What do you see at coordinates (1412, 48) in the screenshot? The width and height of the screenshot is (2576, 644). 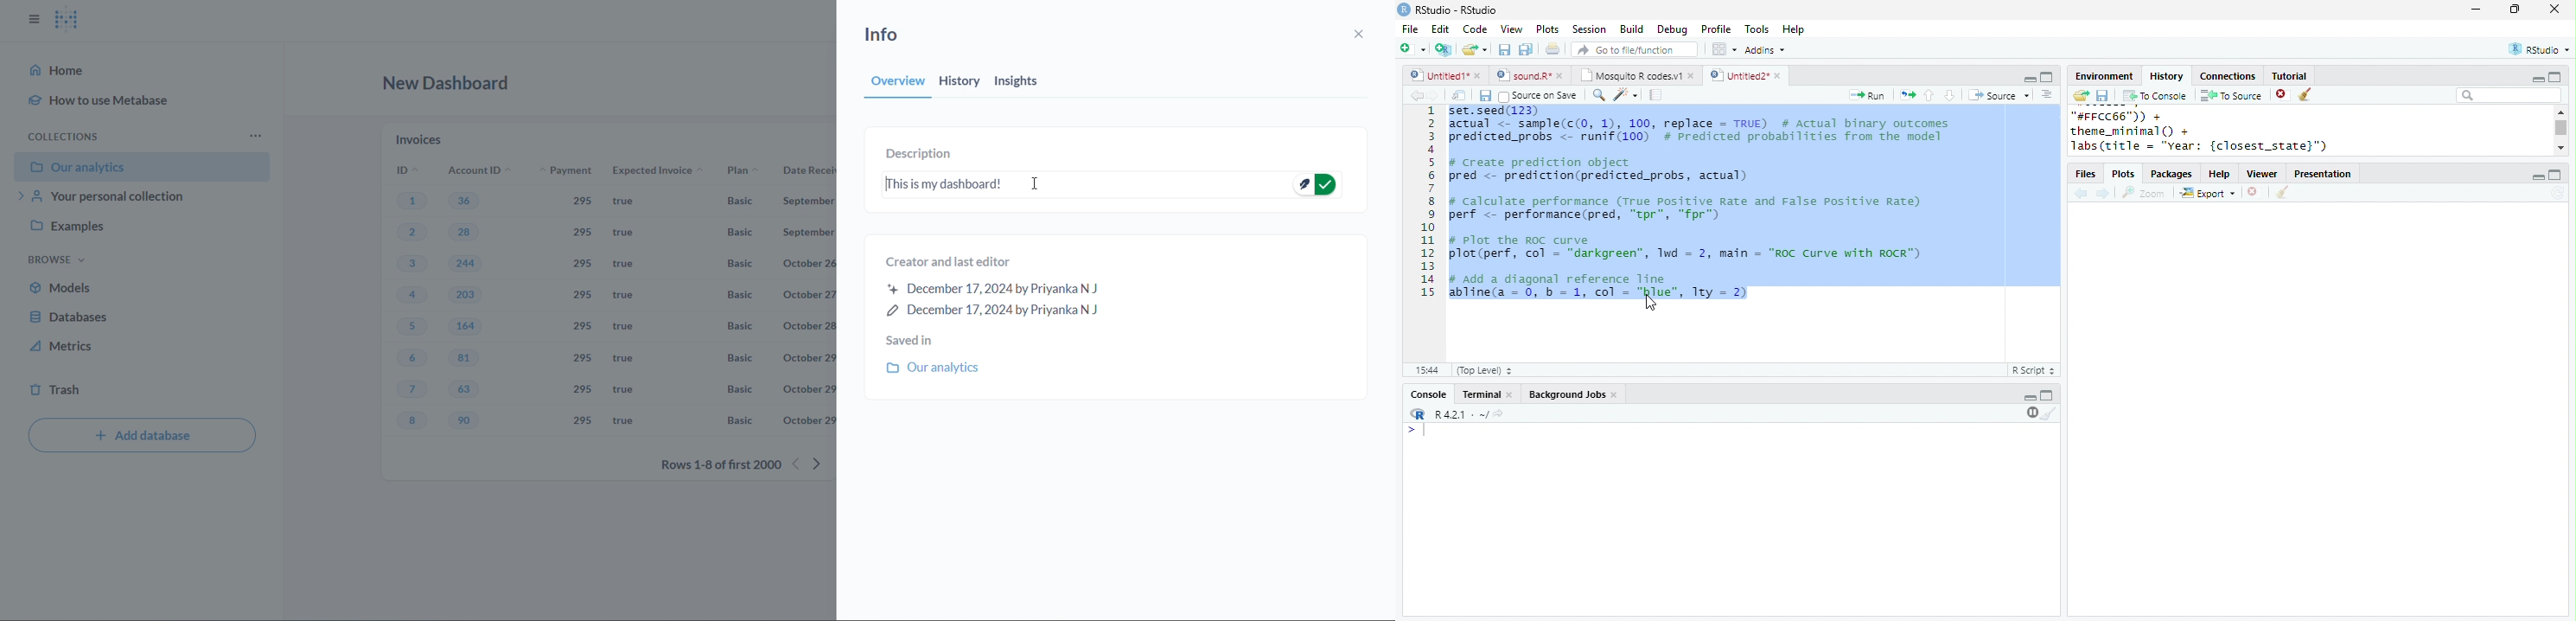 I see `new file` at bounding box center [1412, 48].